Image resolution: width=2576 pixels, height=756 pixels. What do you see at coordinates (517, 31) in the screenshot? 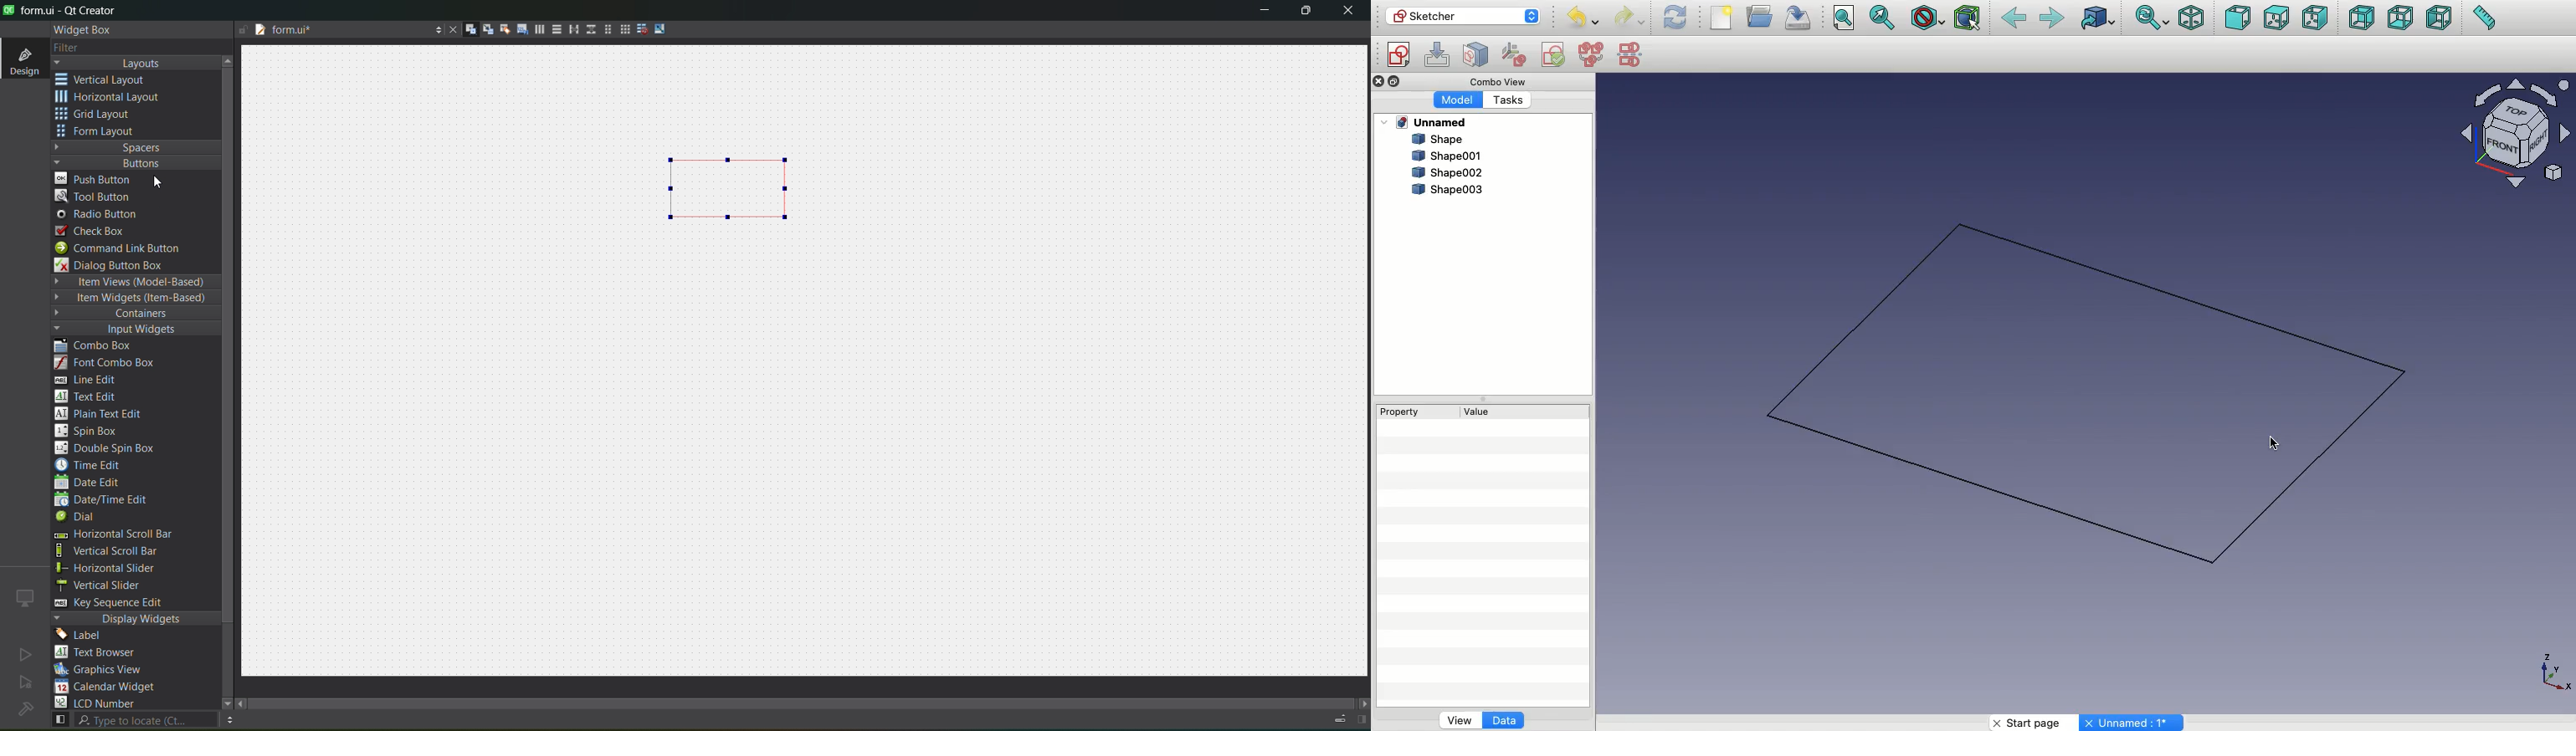
I see `edit tab` at bounding box center [517, 31].